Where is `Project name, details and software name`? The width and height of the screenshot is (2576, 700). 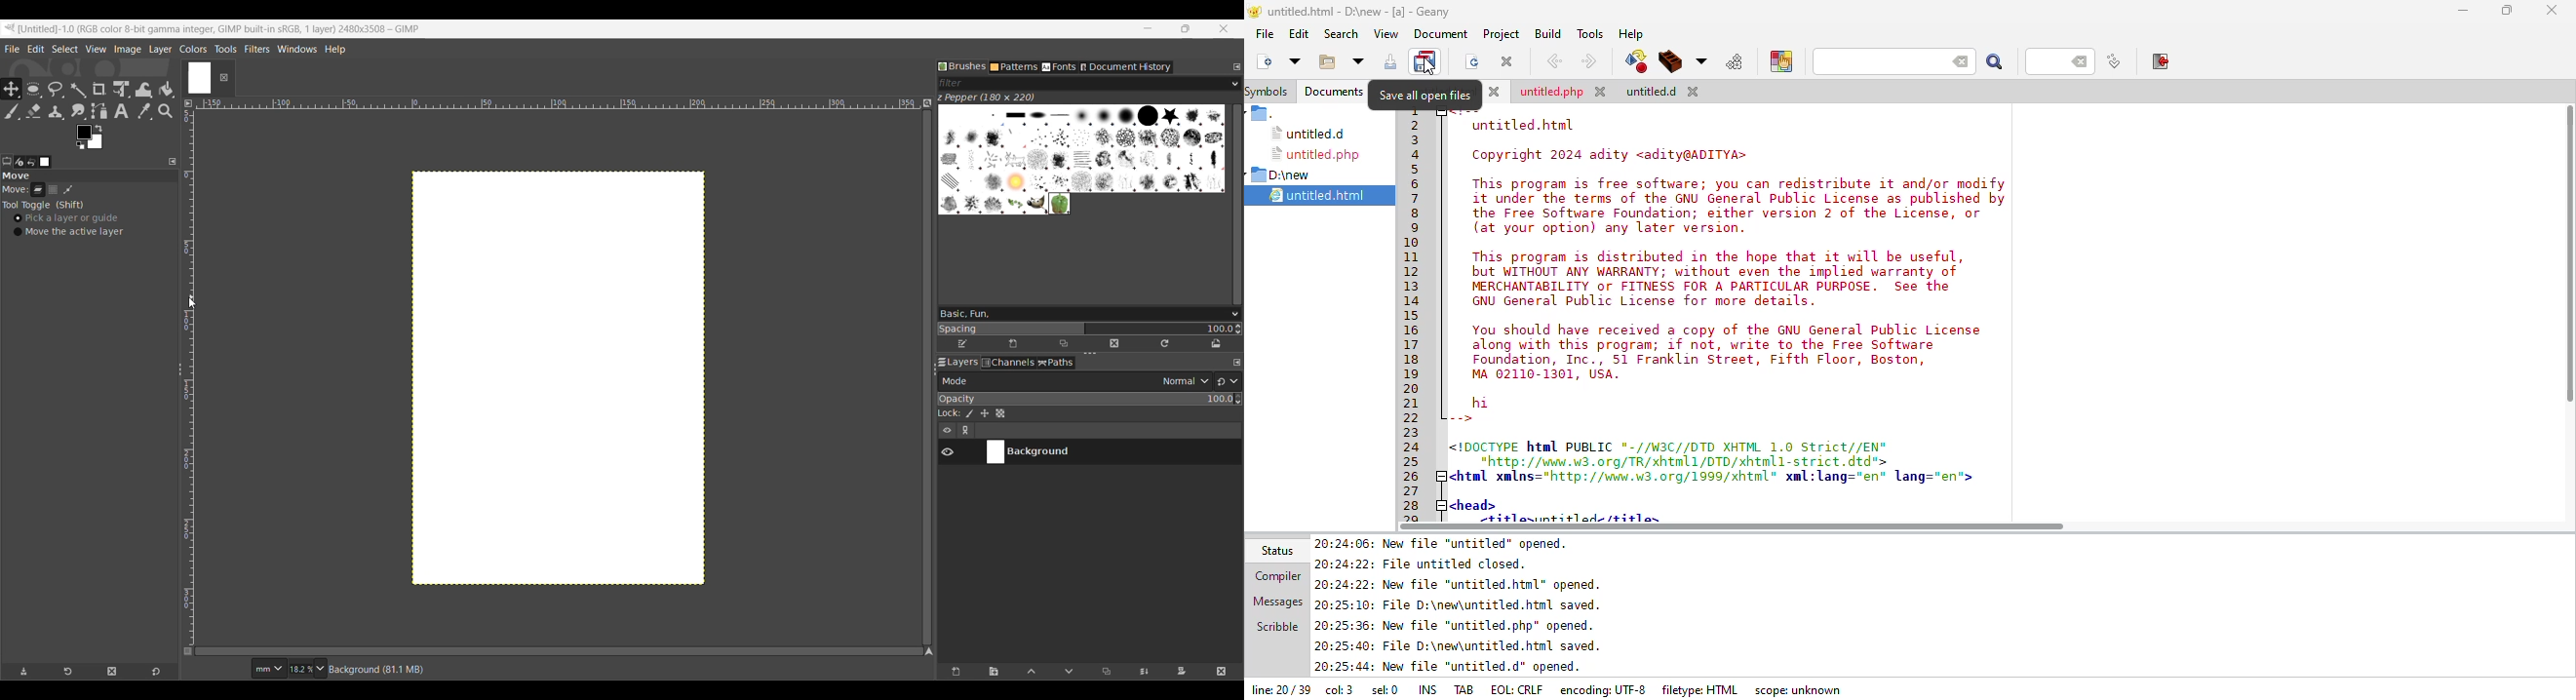
Project name, details and software name is located at coordinates (222, 29).